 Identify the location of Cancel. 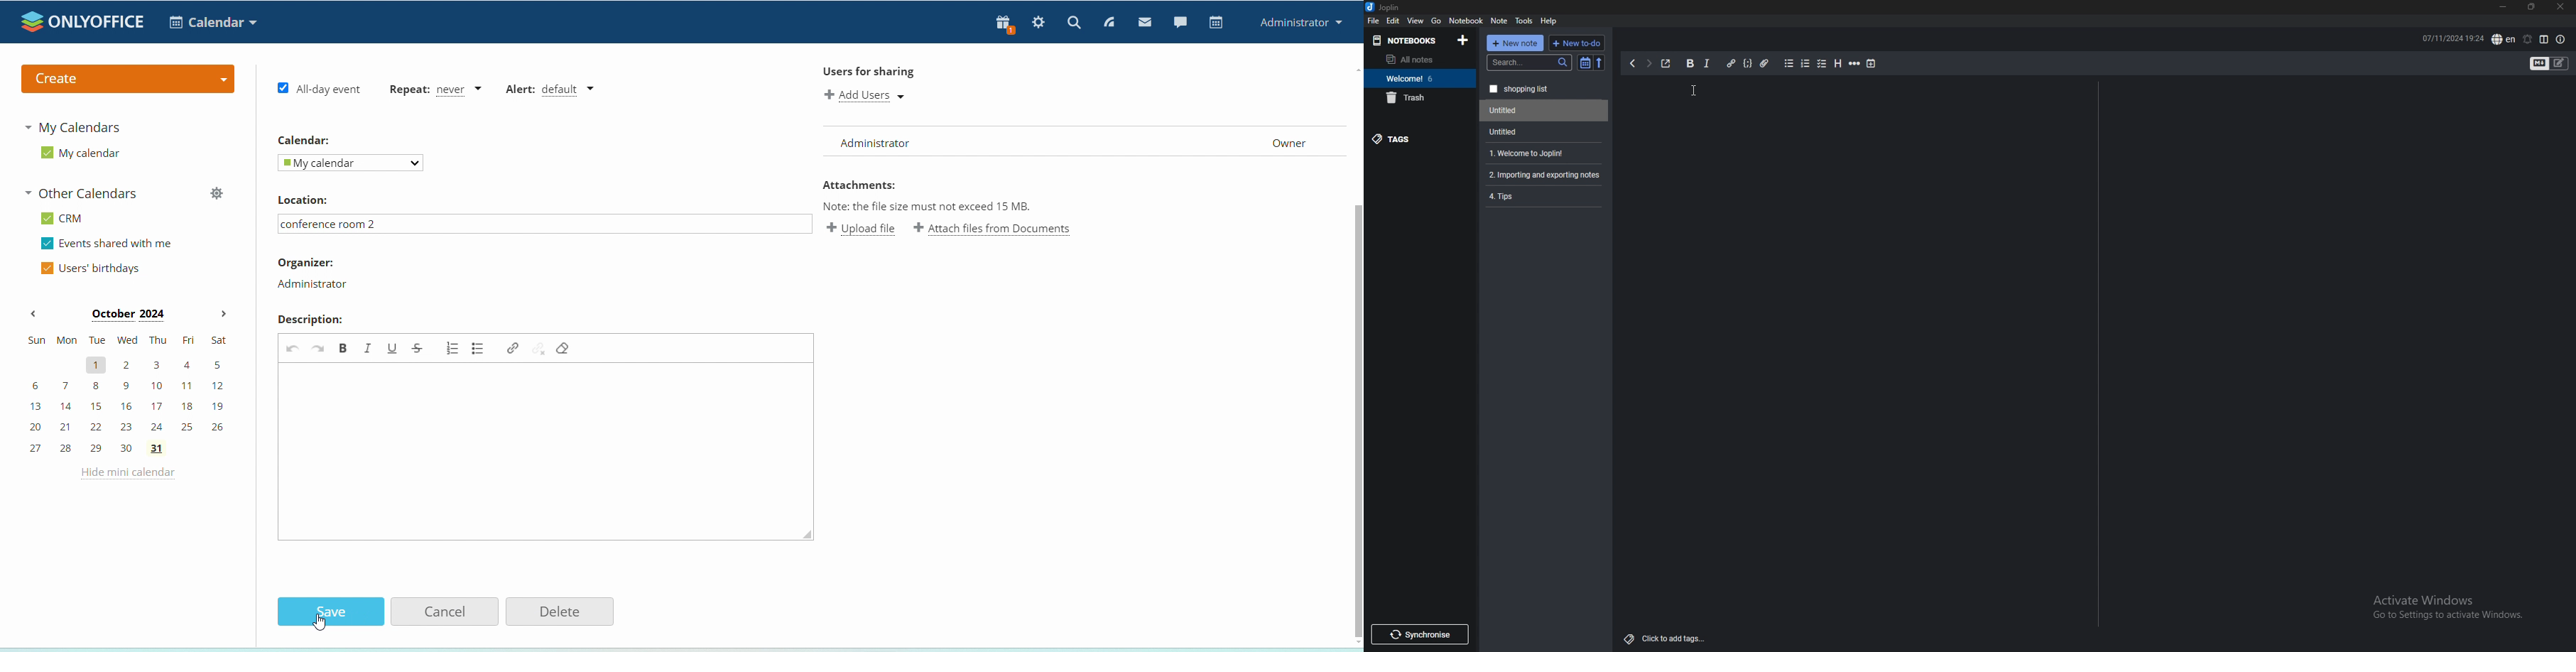
(443, 612).